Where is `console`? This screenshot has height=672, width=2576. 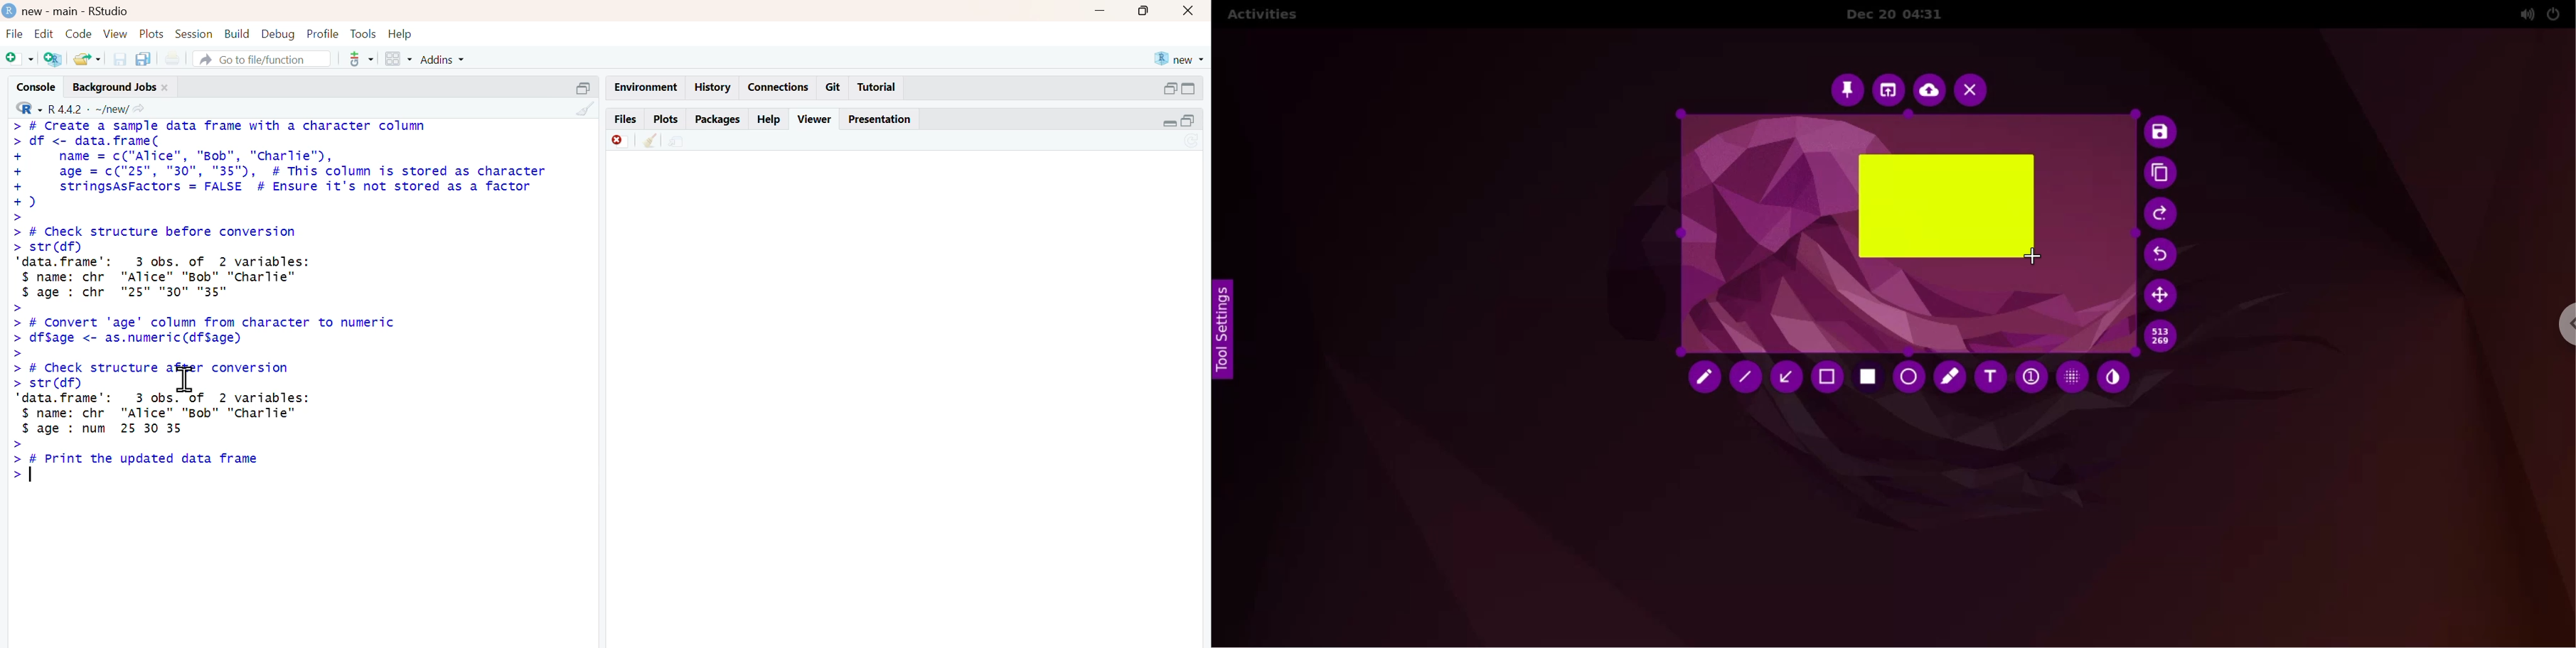 console is located at coordinates (37, 88).